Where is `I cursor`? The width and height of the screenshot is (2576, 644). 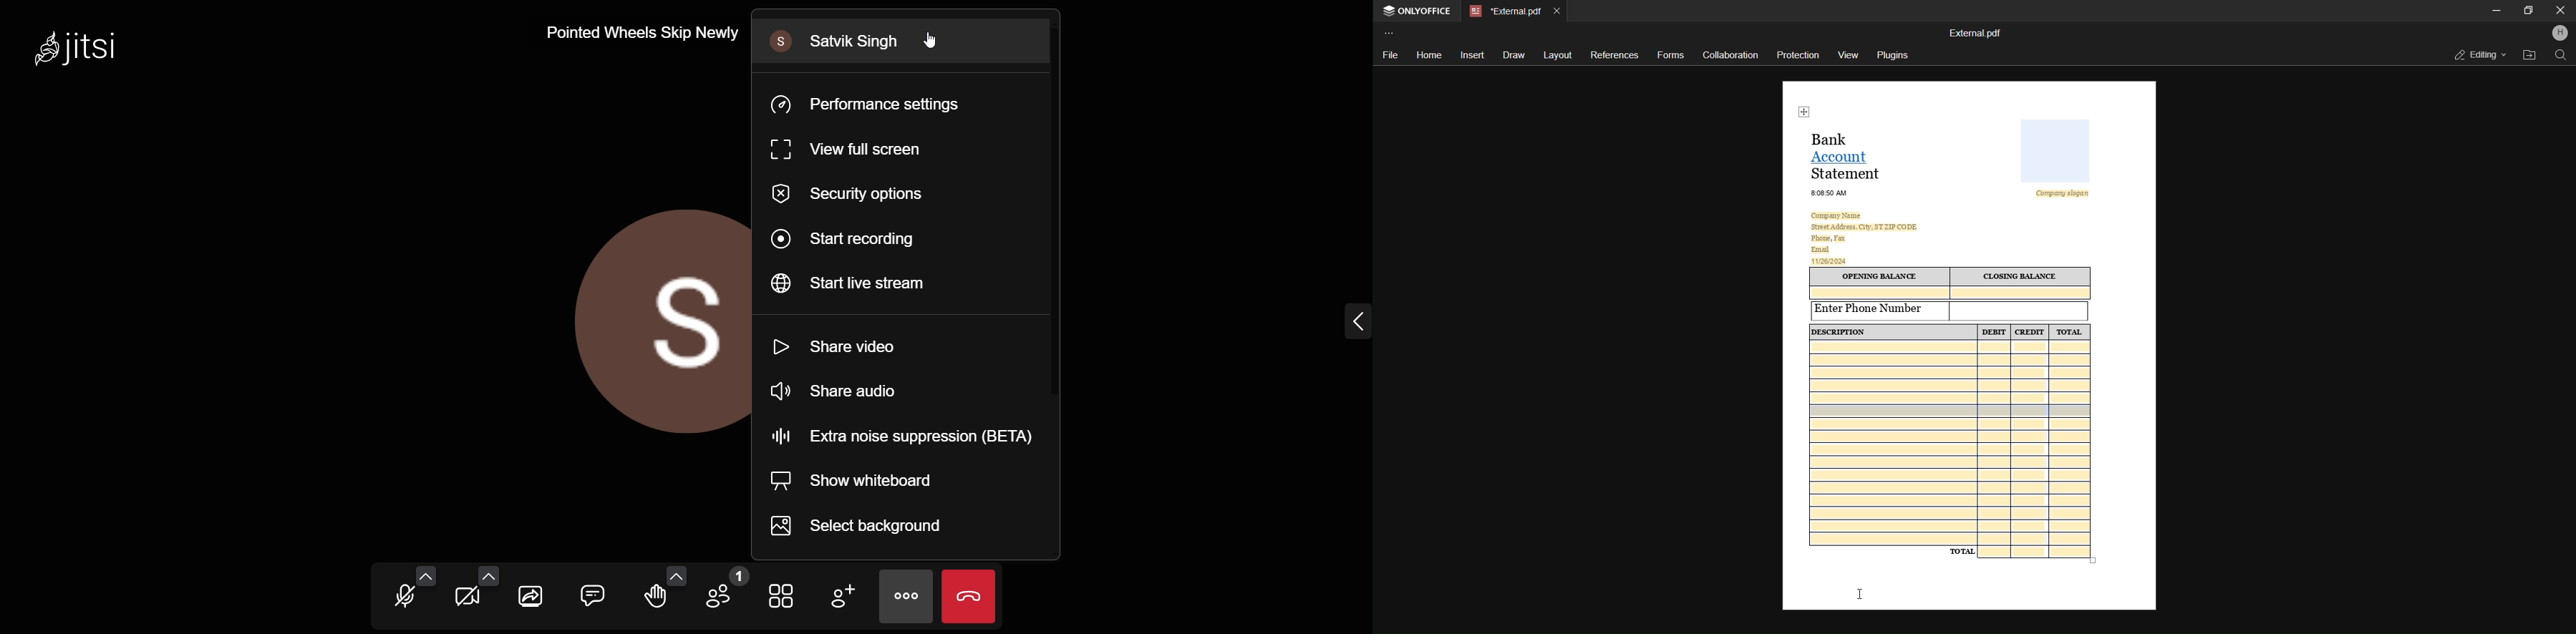
I cursor is located at coordinates (1861, 594).